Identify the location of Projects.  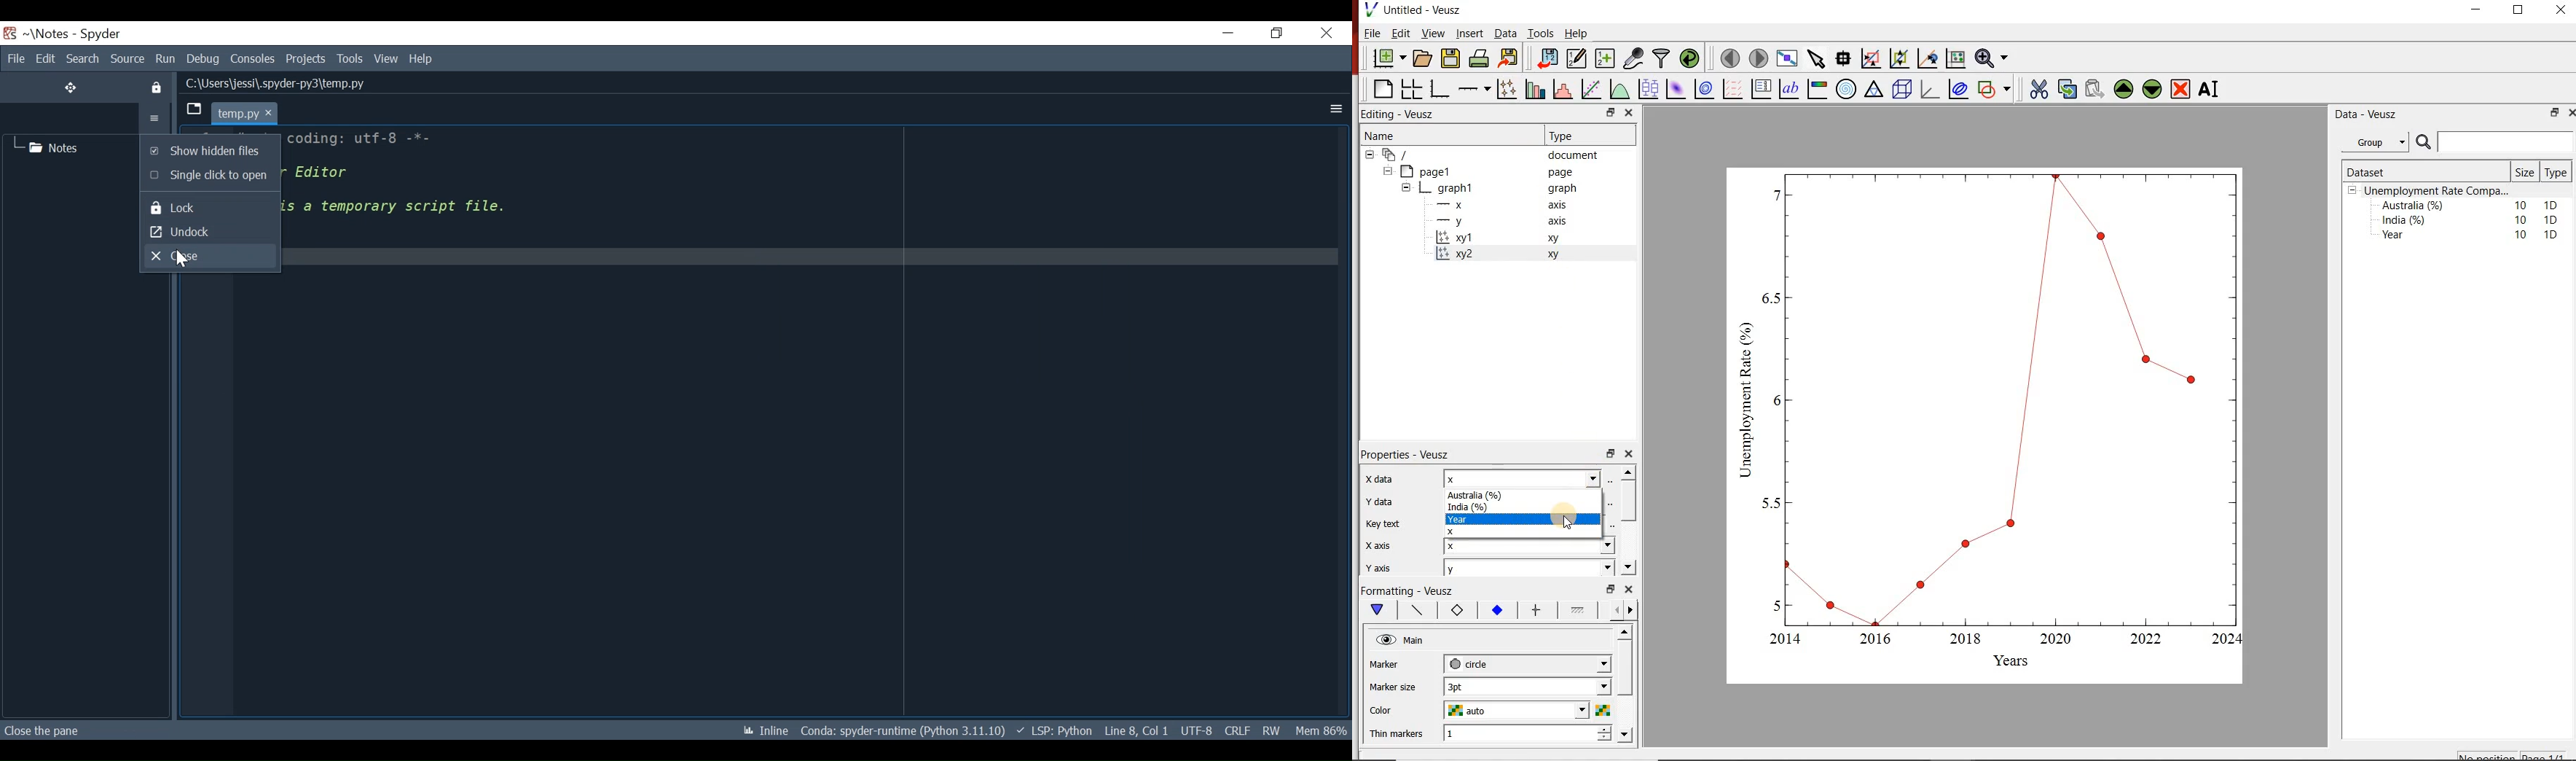
(306, 59).